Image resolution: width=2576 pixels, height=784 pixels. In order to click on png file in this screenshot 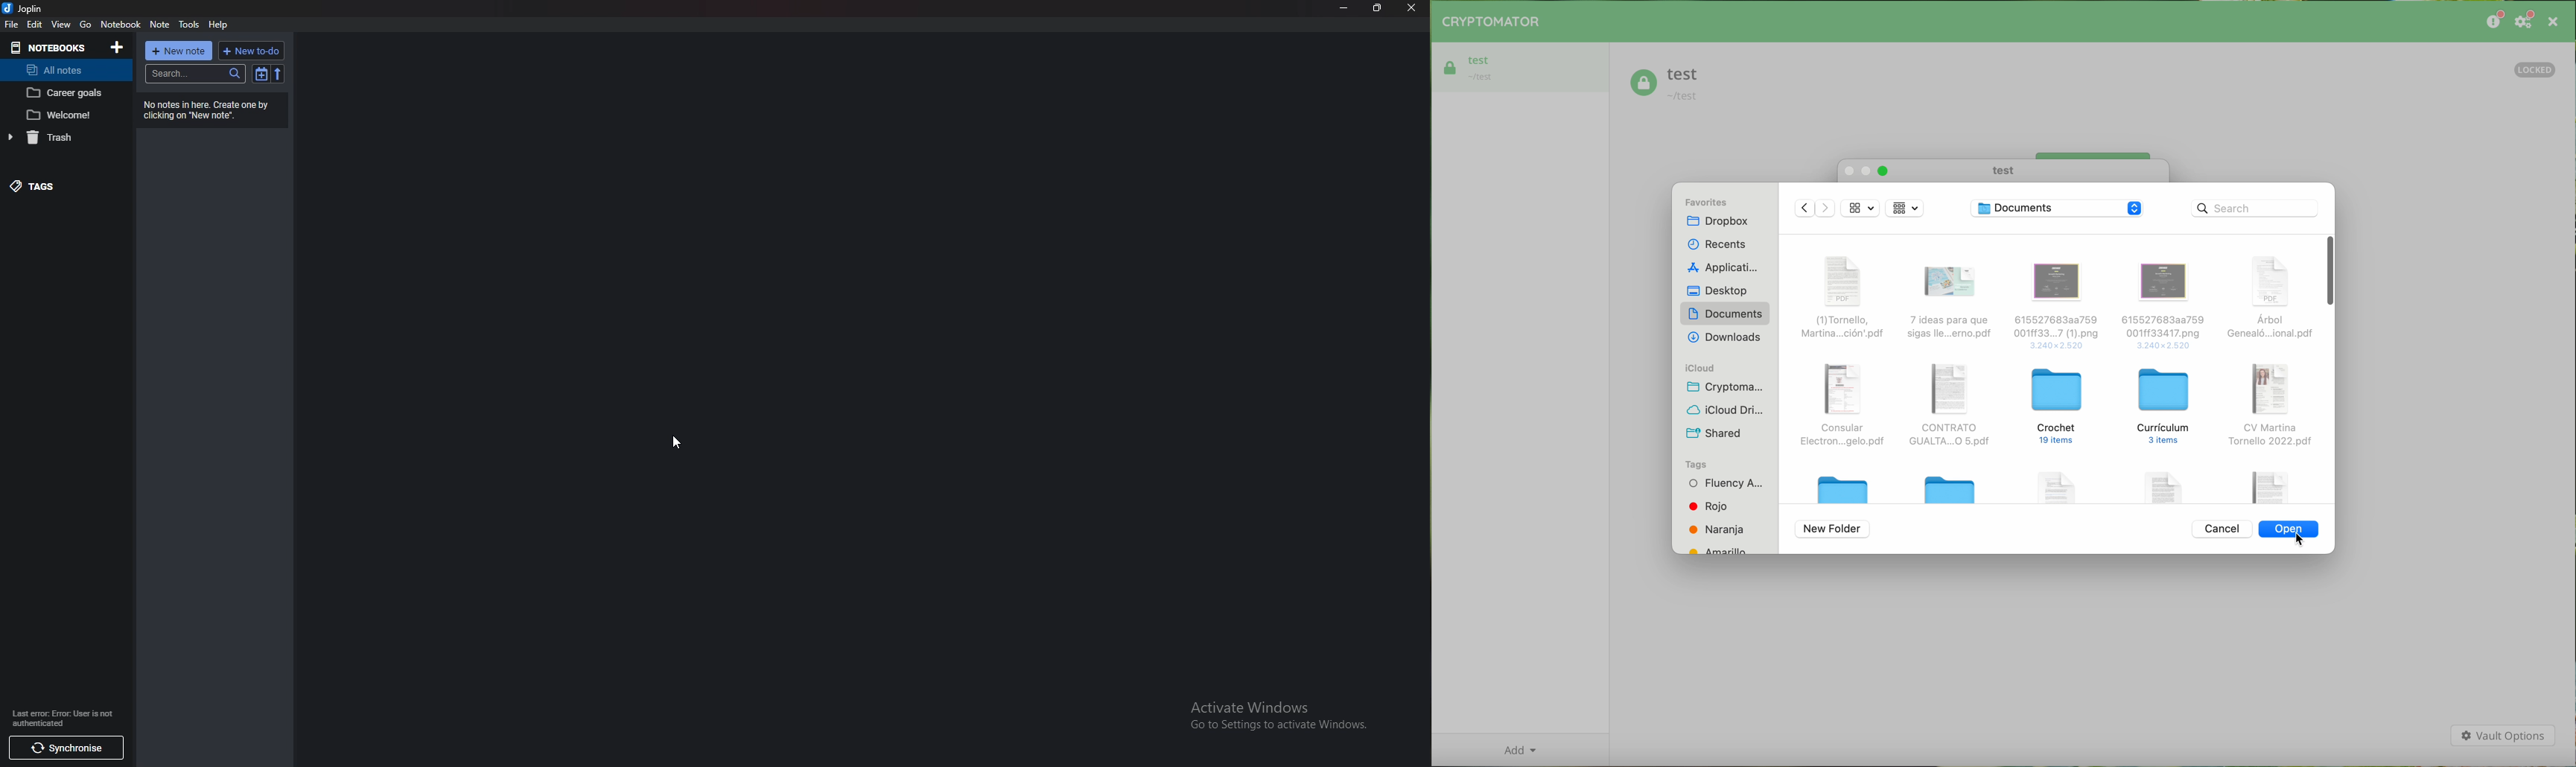, I will do `click(2057, 304)`.